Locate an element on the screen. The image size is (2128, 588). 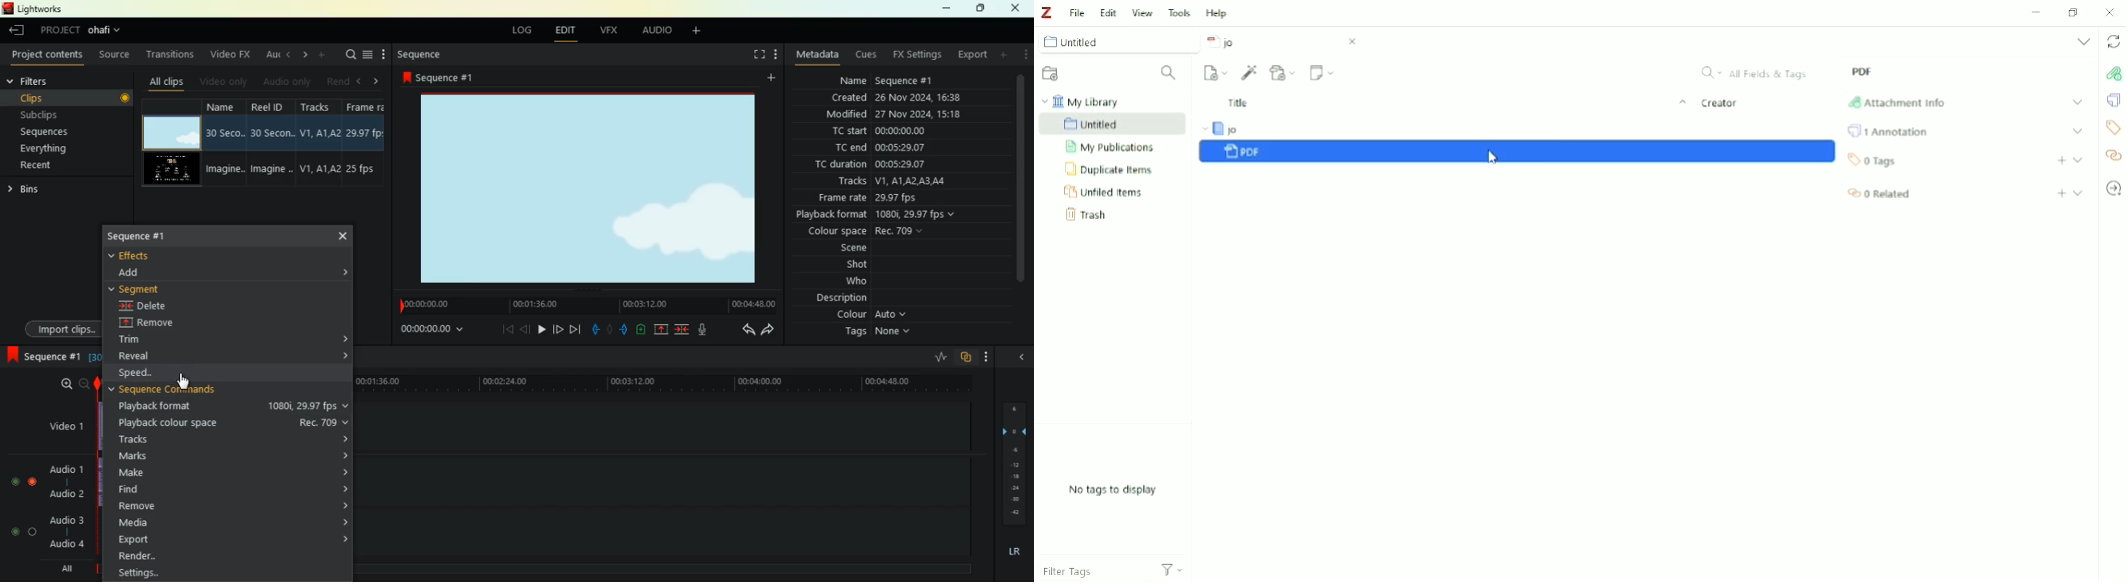
List all tabs is located at coordinates (2082, 42).